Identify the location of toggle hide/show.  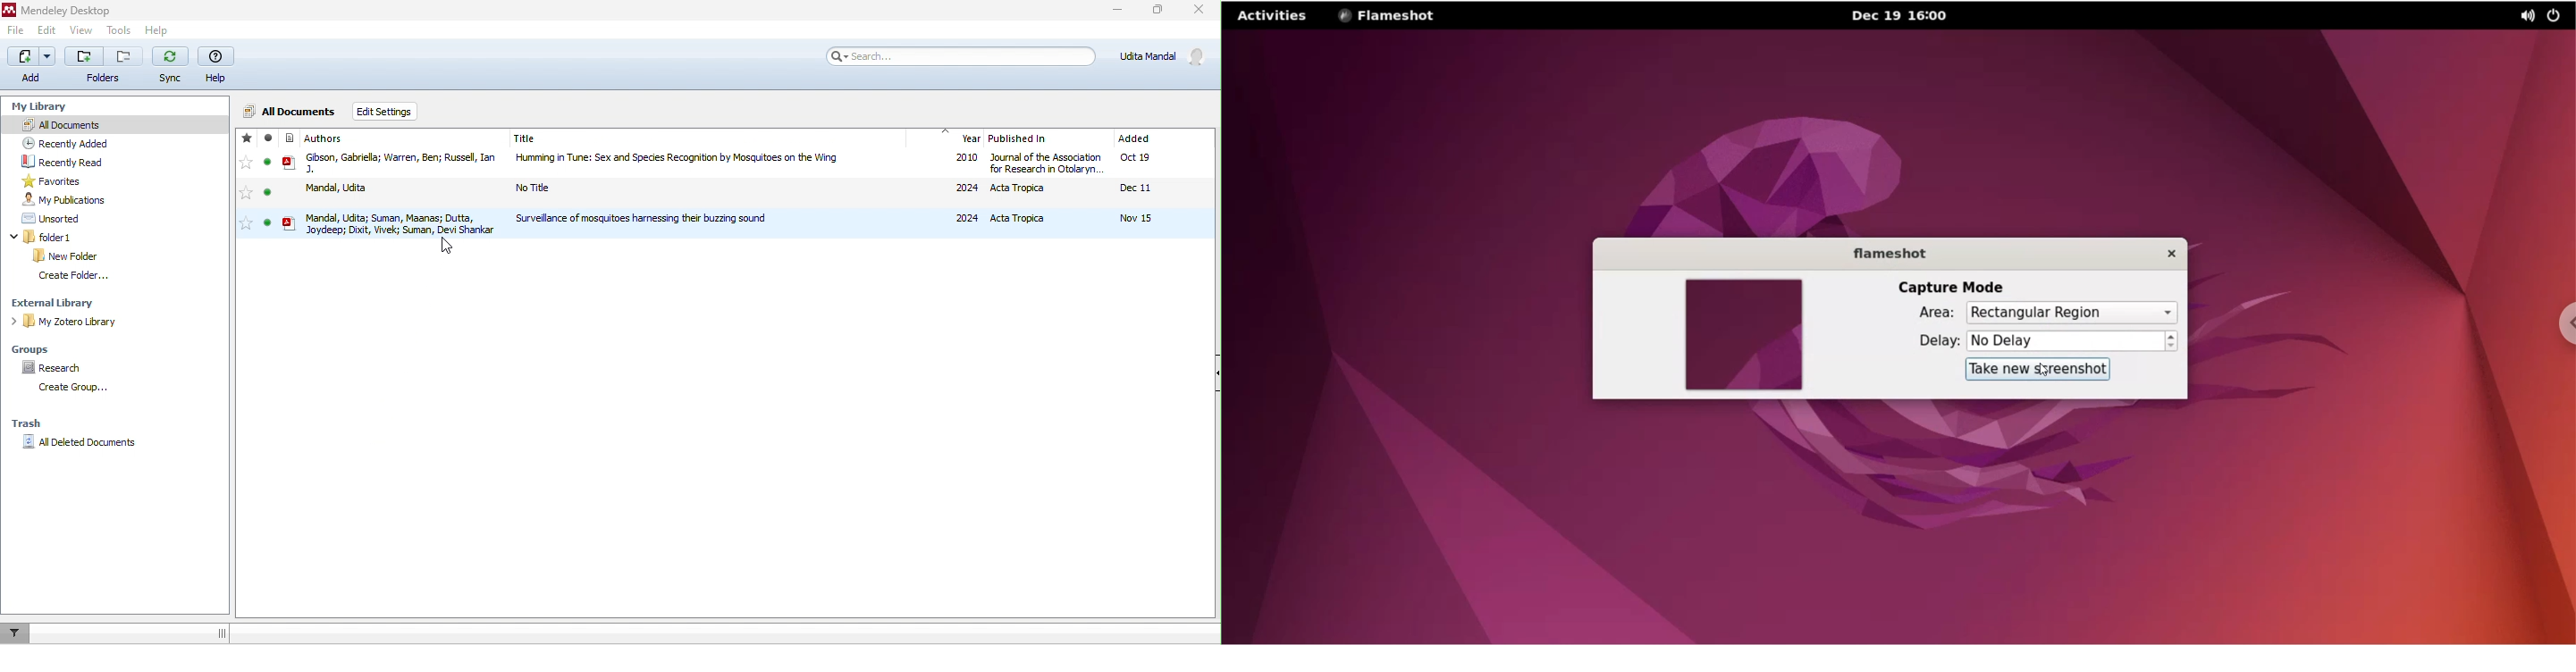
(222, 632).